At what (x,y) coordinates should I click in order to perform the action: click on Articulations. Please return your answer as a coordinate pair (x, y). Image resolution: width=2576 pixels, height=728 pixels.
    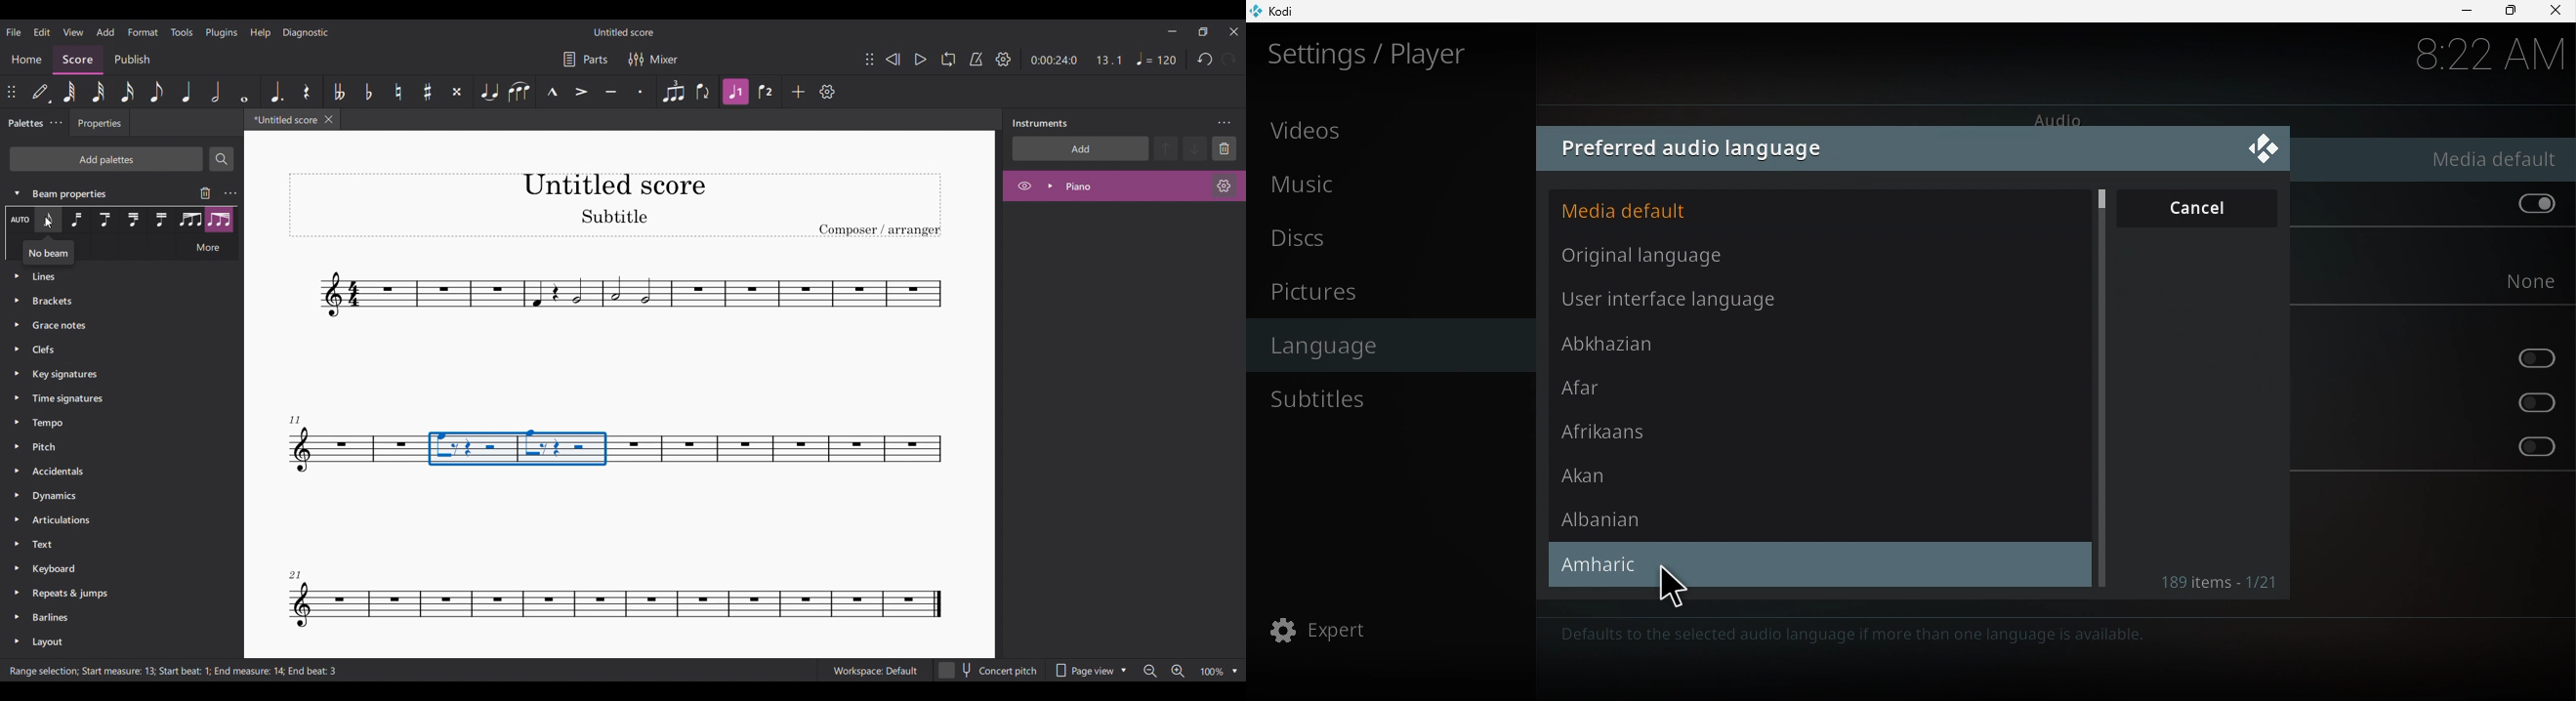
    Looking at the image, I should click on (108, 522).